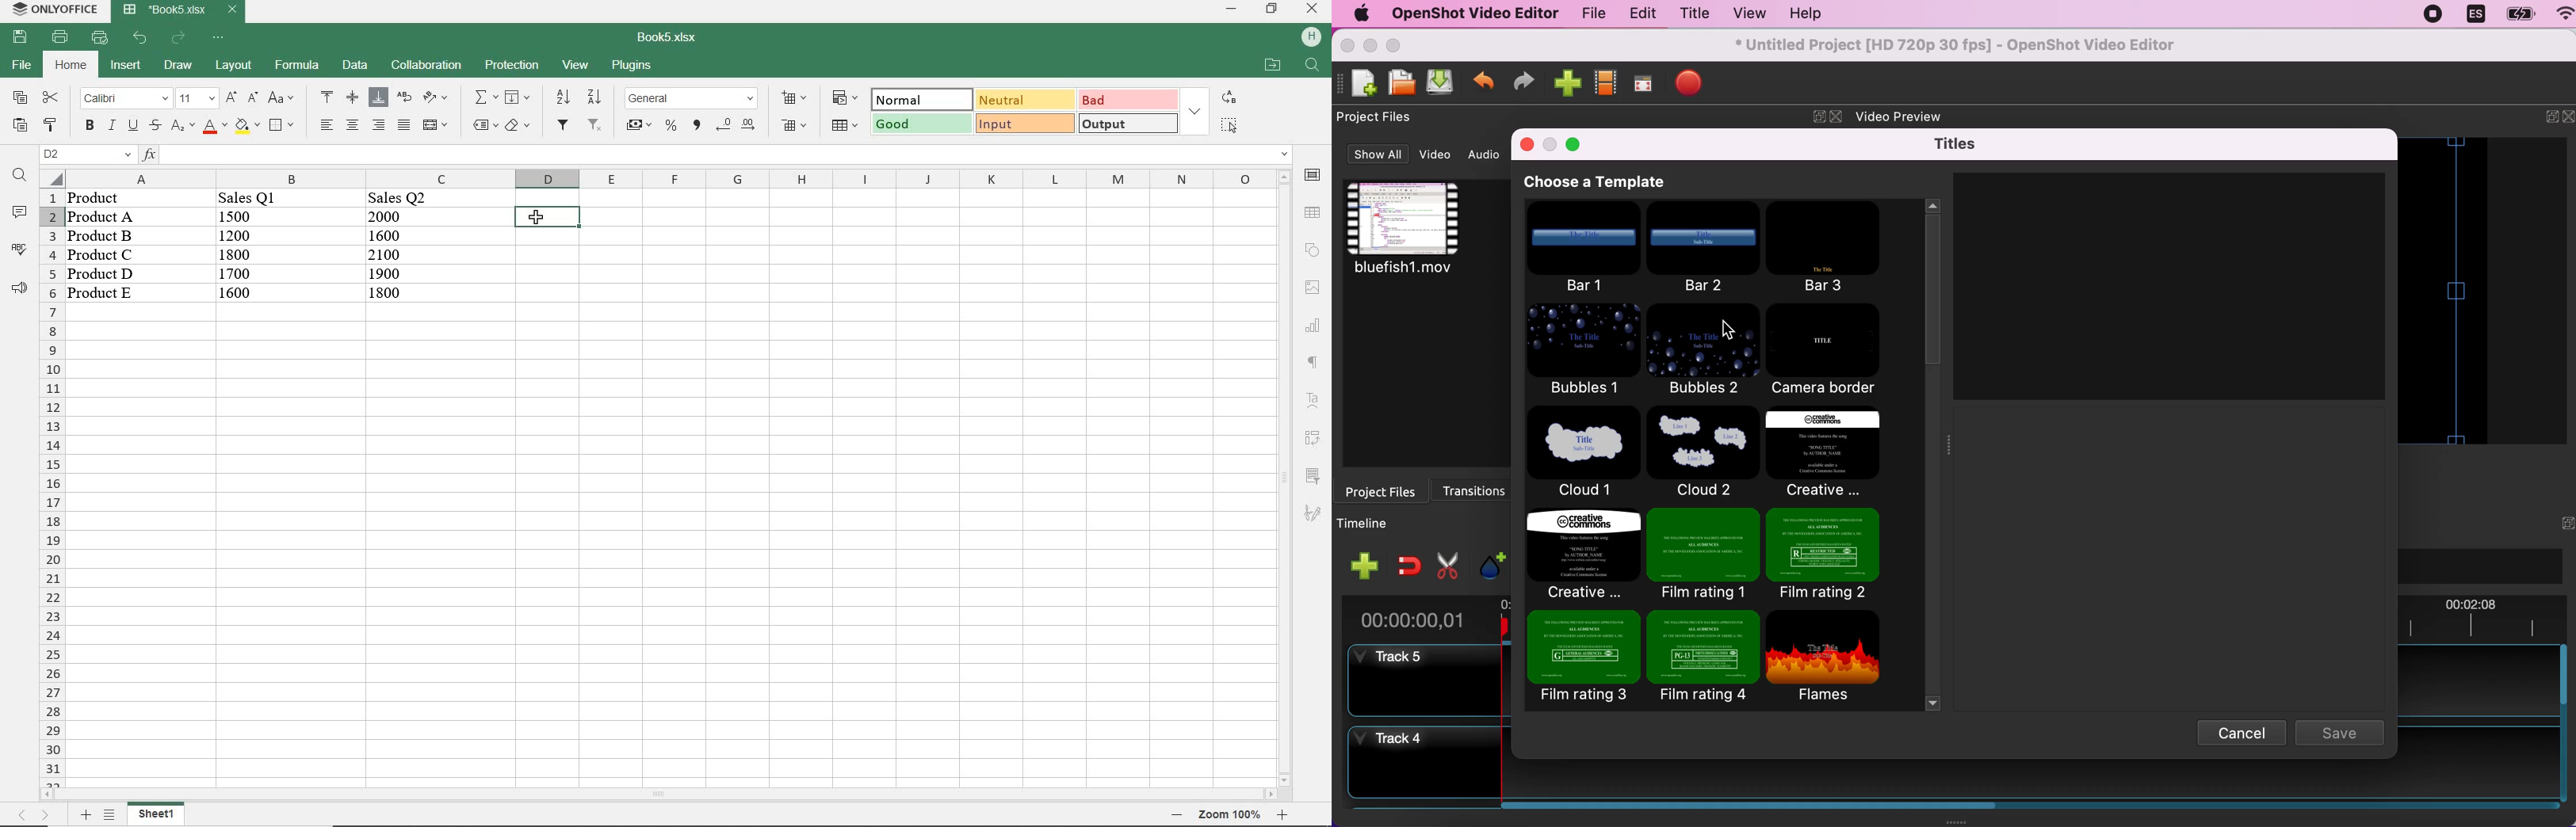 This screenshot has width=2576, height=840. I want to click on good, so click(919, 124).